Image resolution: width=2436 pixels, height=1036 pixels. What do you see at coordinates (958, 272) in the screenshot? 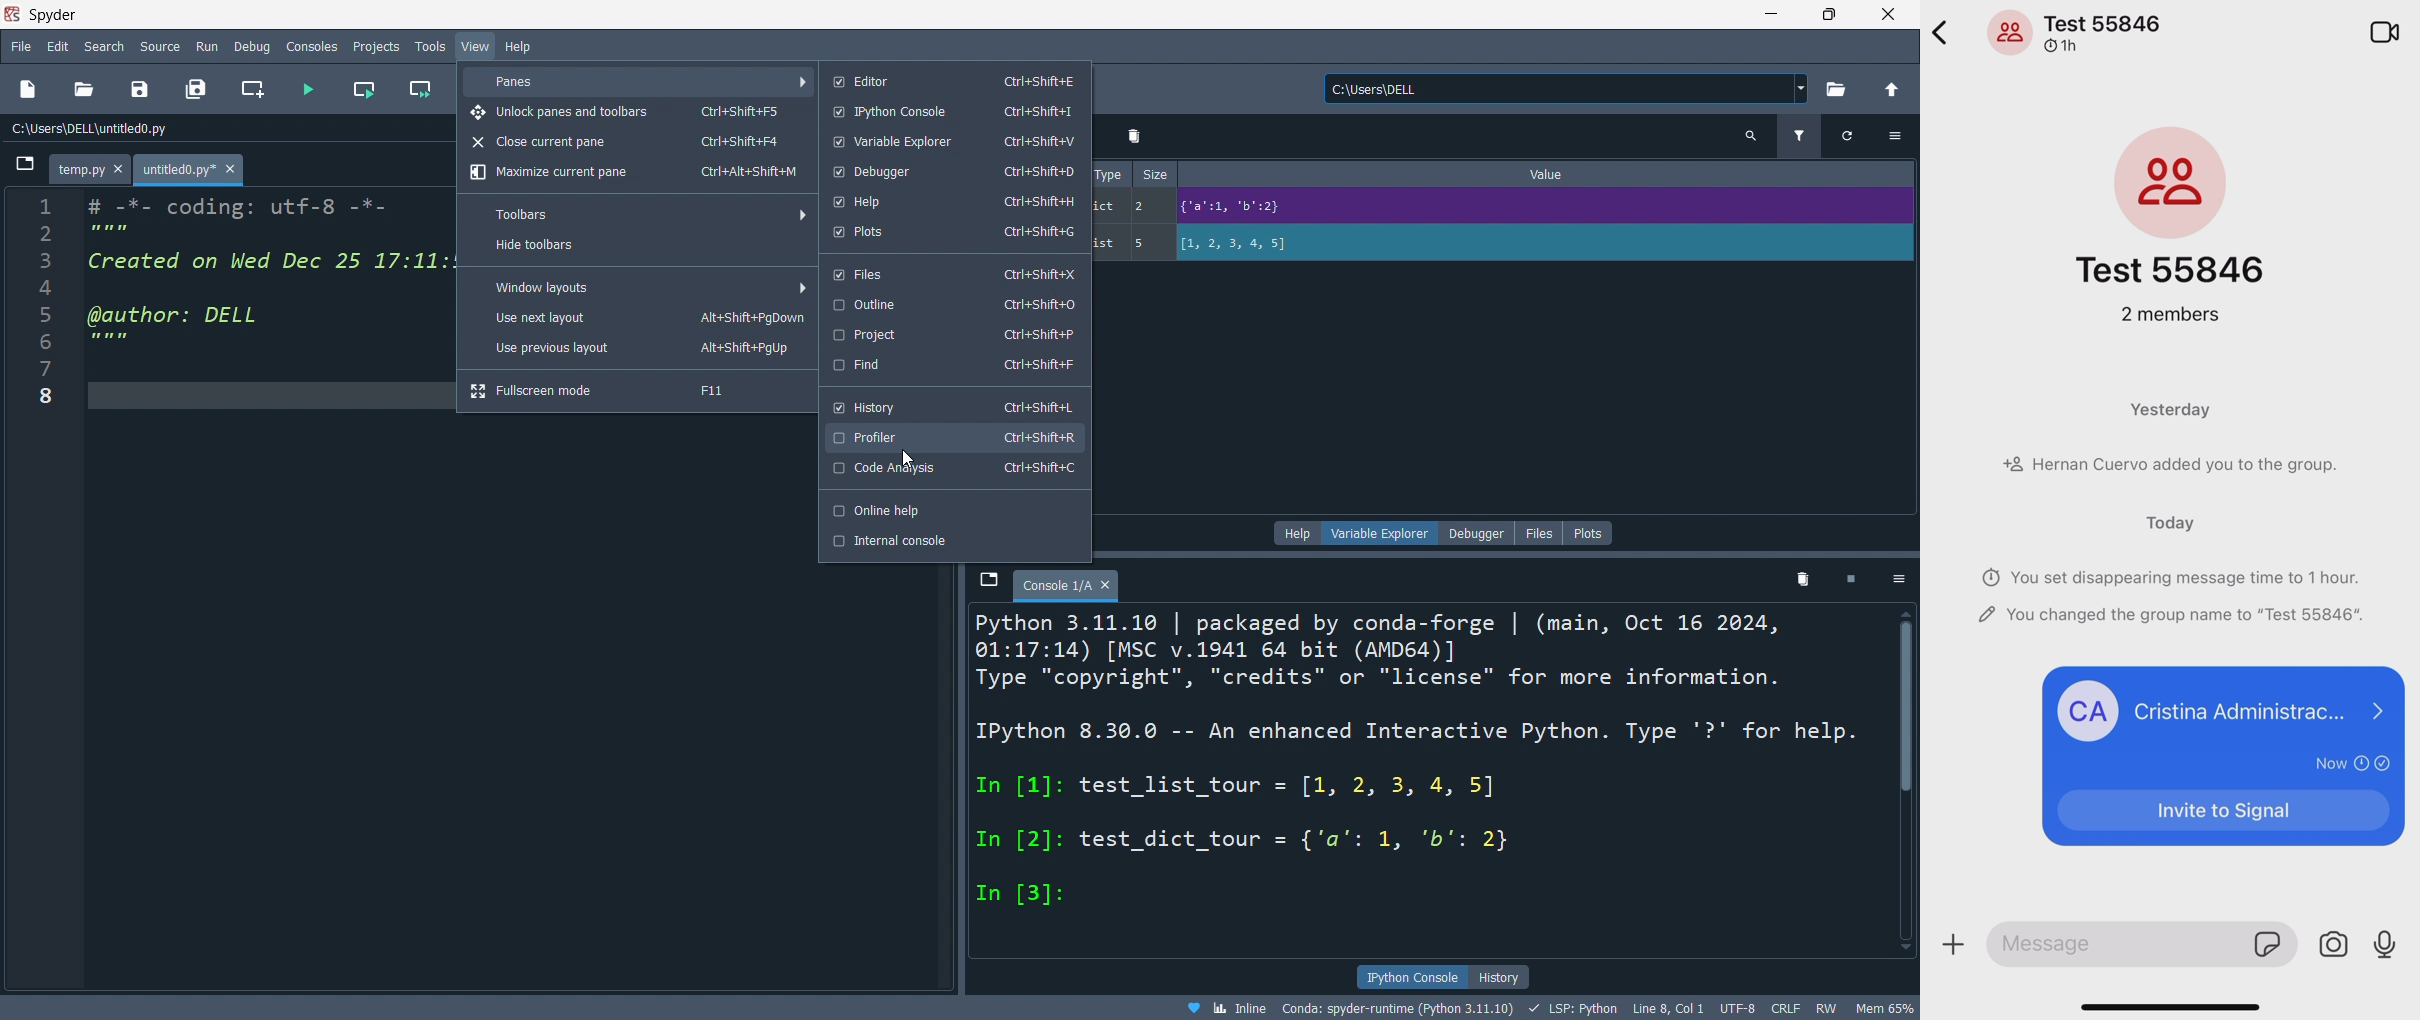
I see `files` at bounding box center [958, 272].